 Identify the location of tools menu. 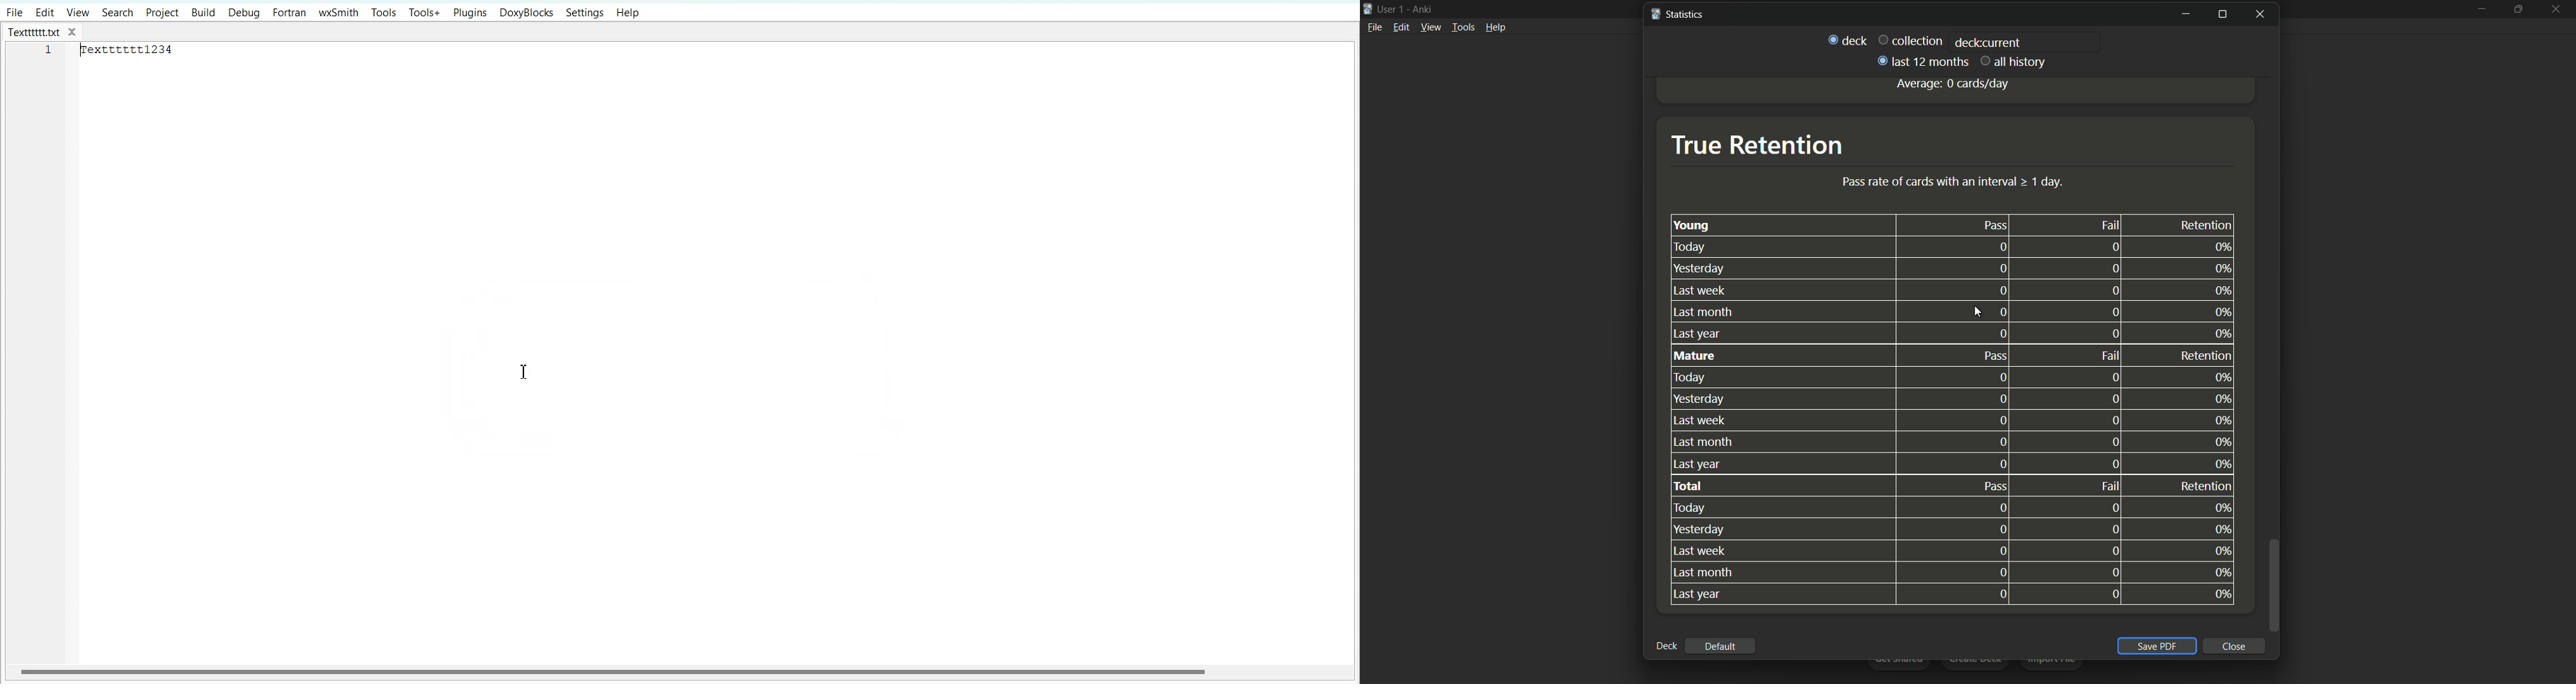
(1463, 27).